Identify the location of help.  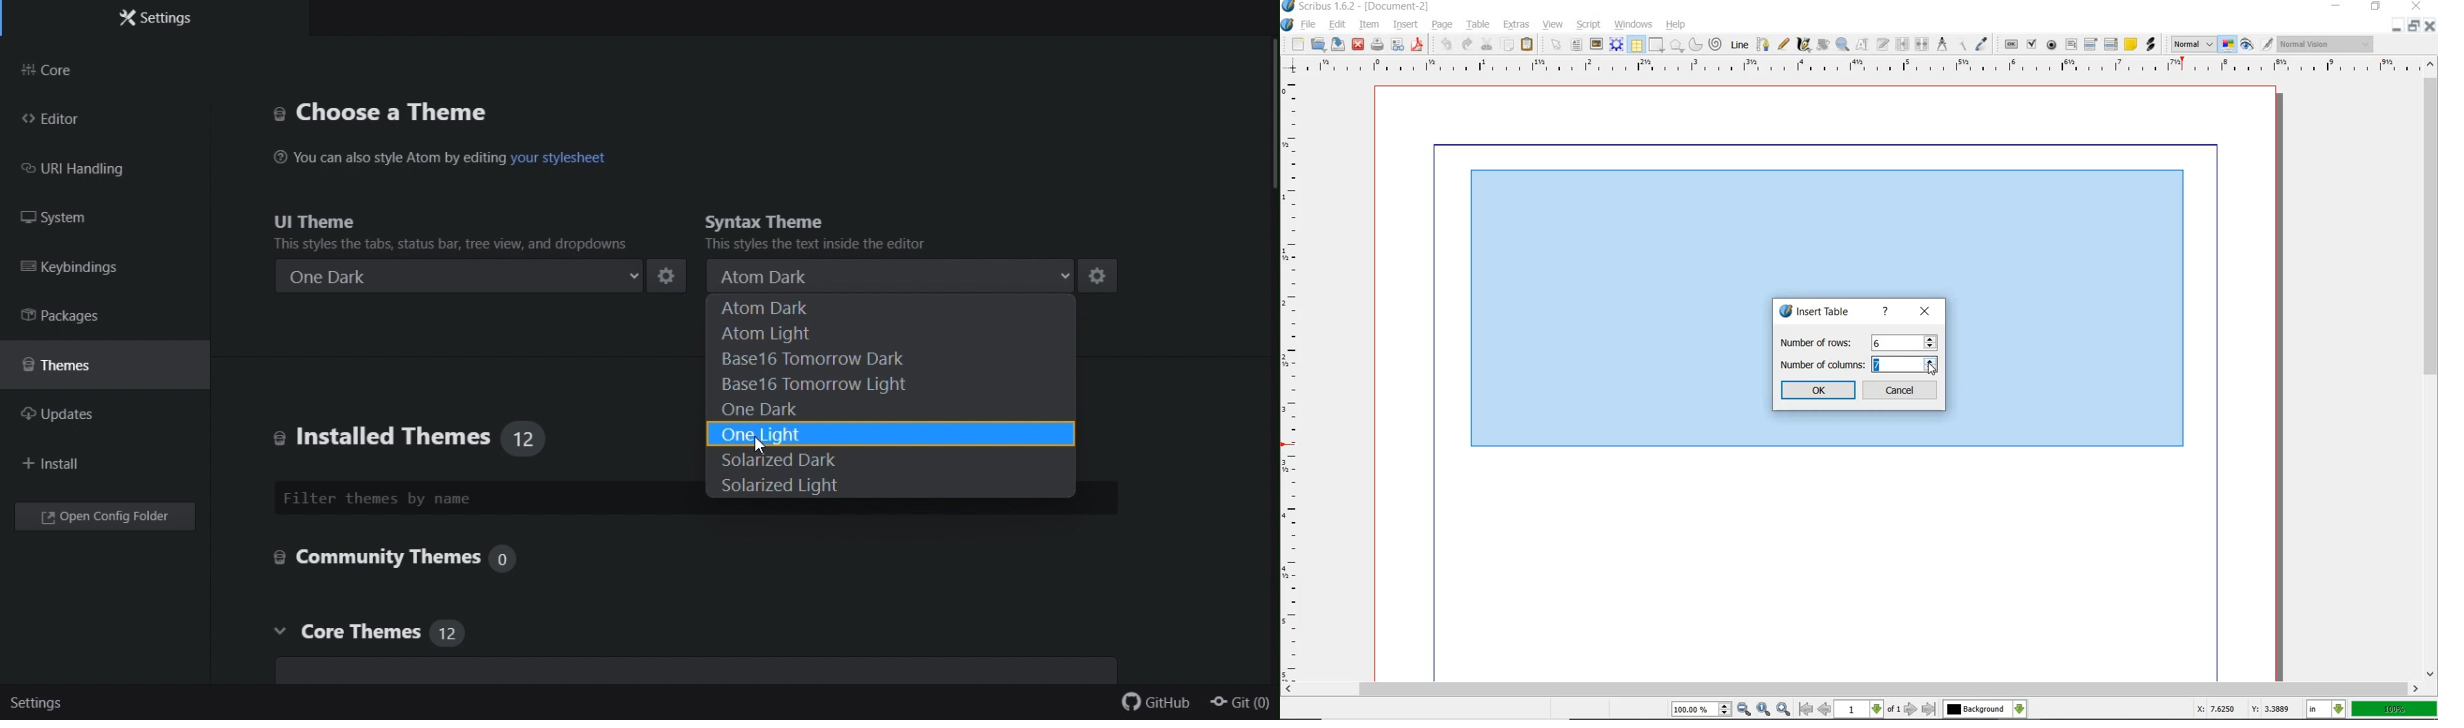
(1678, 26).